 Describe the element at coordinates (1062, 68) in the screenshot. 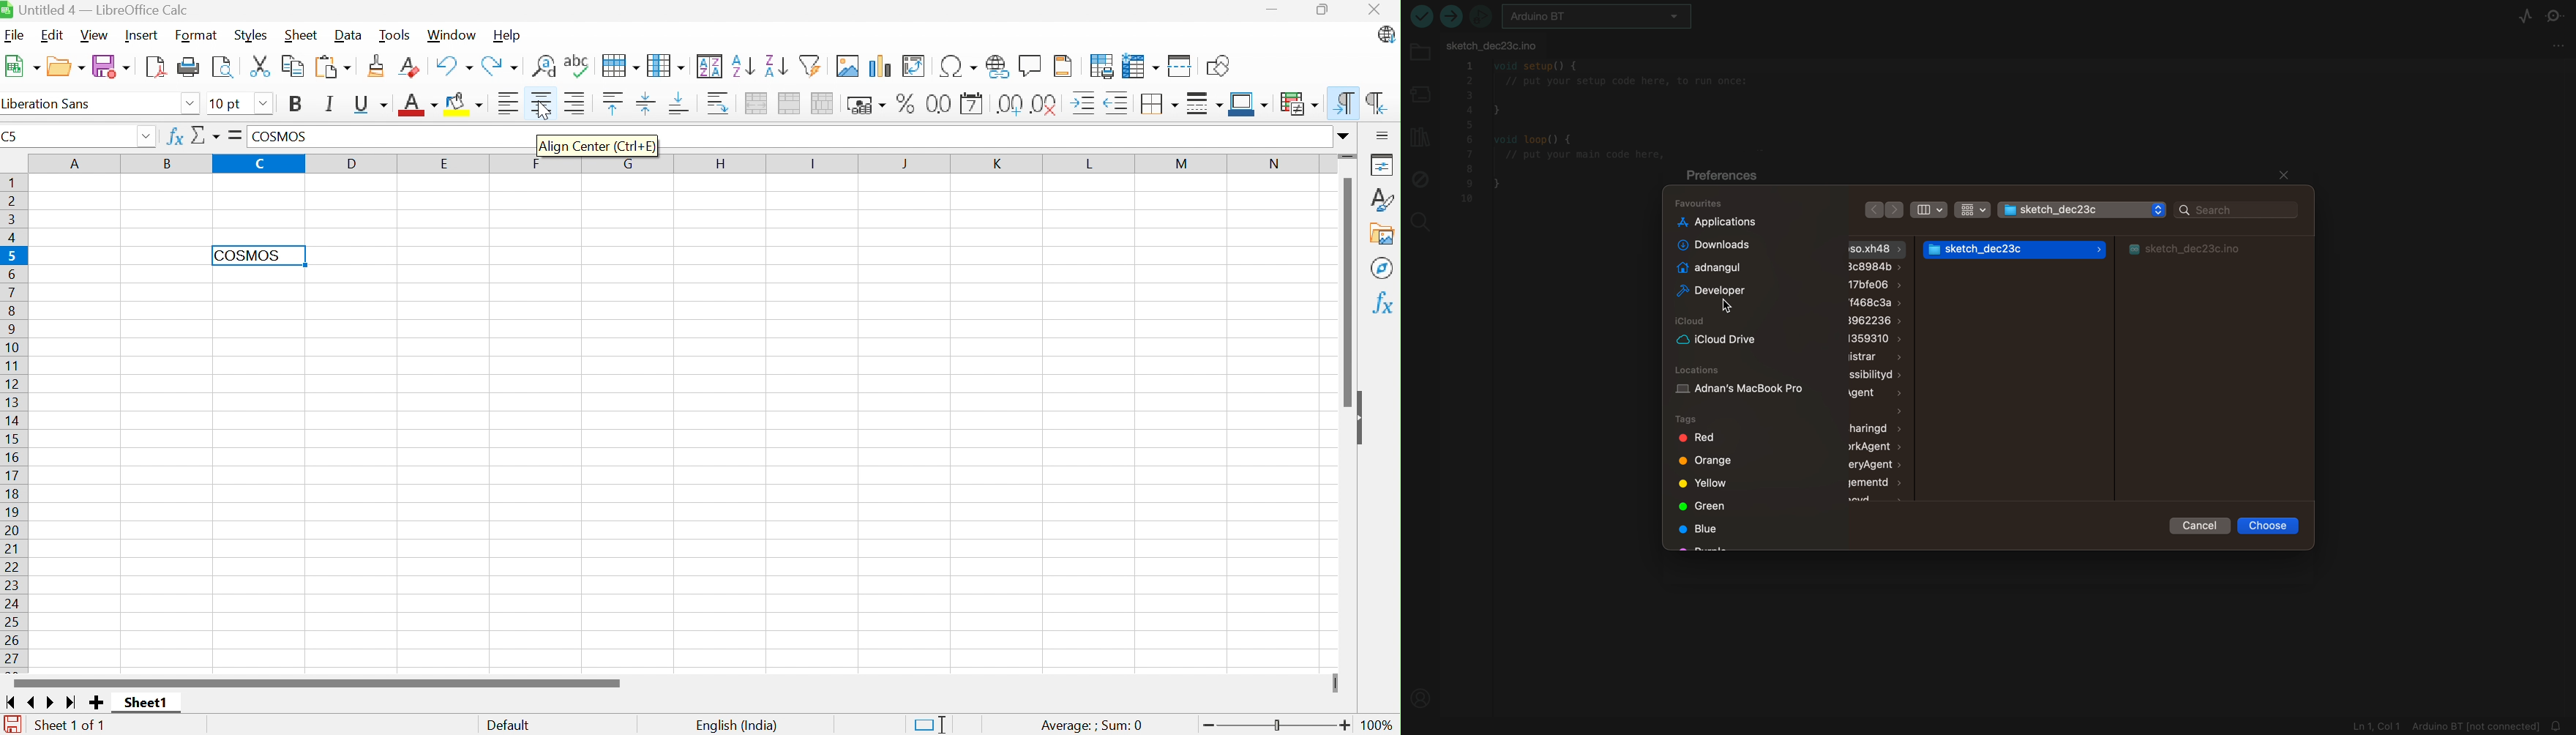

I see `Headers and Footers` at that location.